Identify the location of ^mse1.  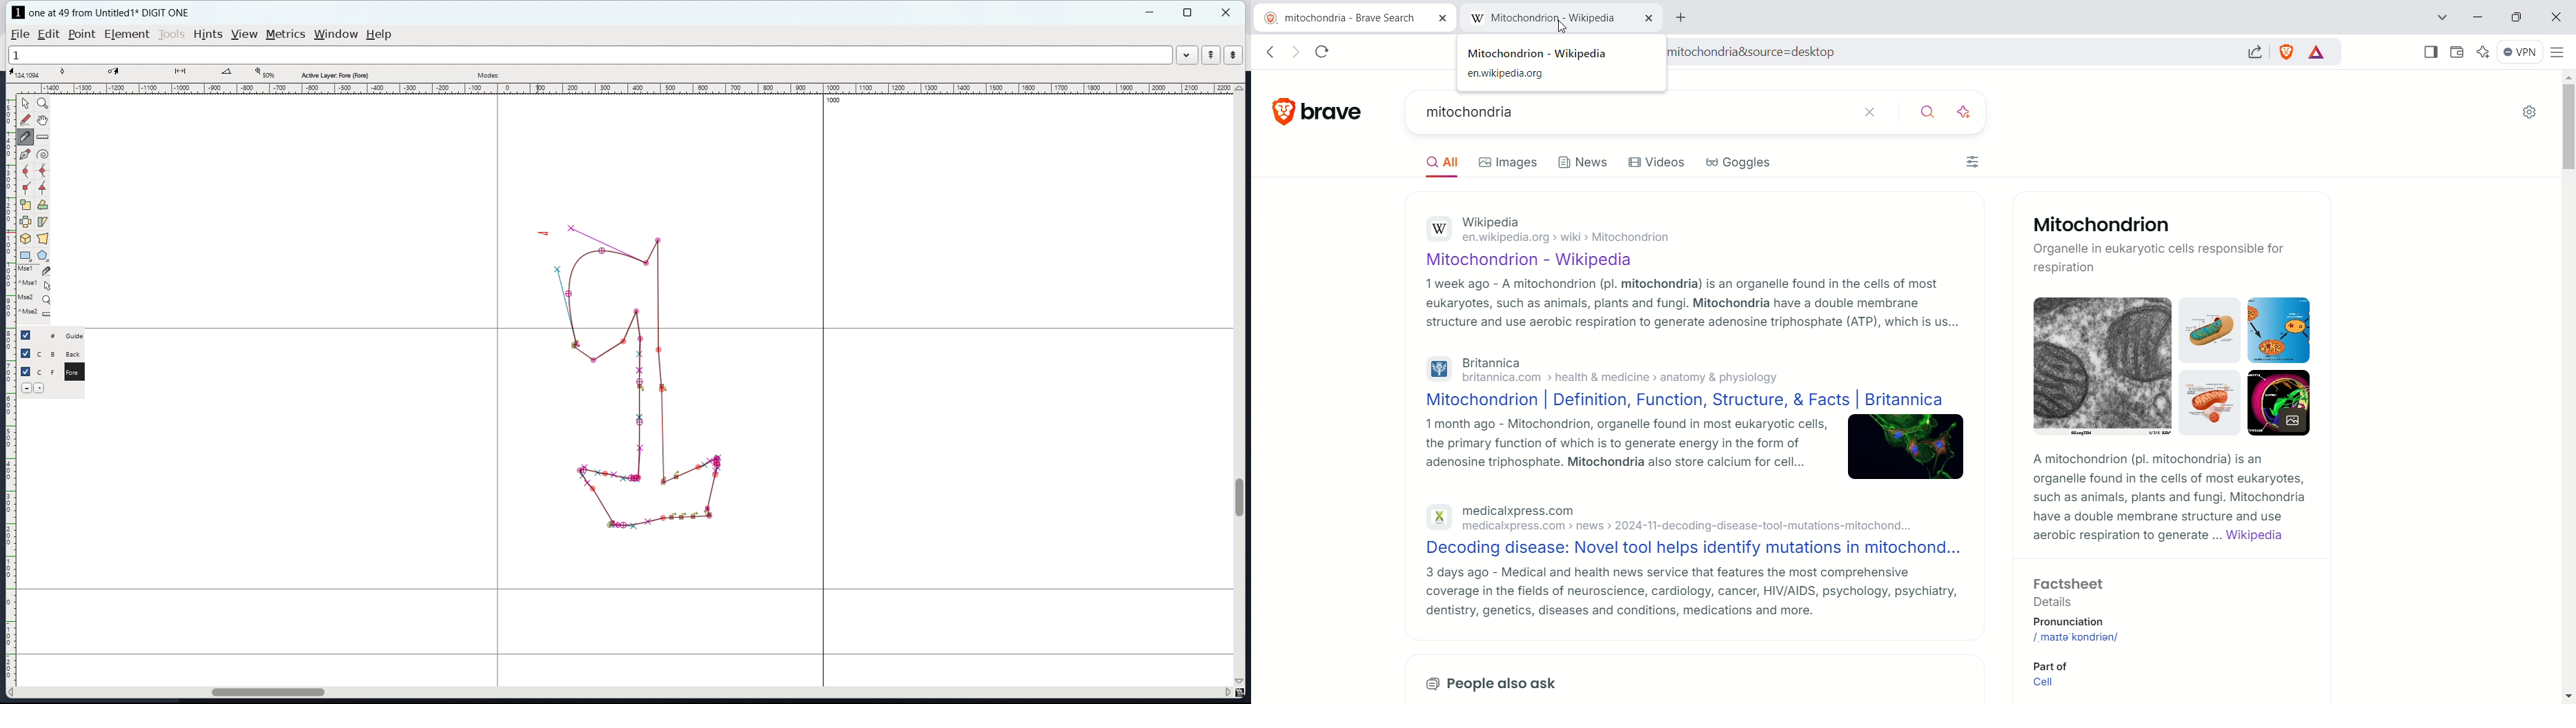
(36, 283).